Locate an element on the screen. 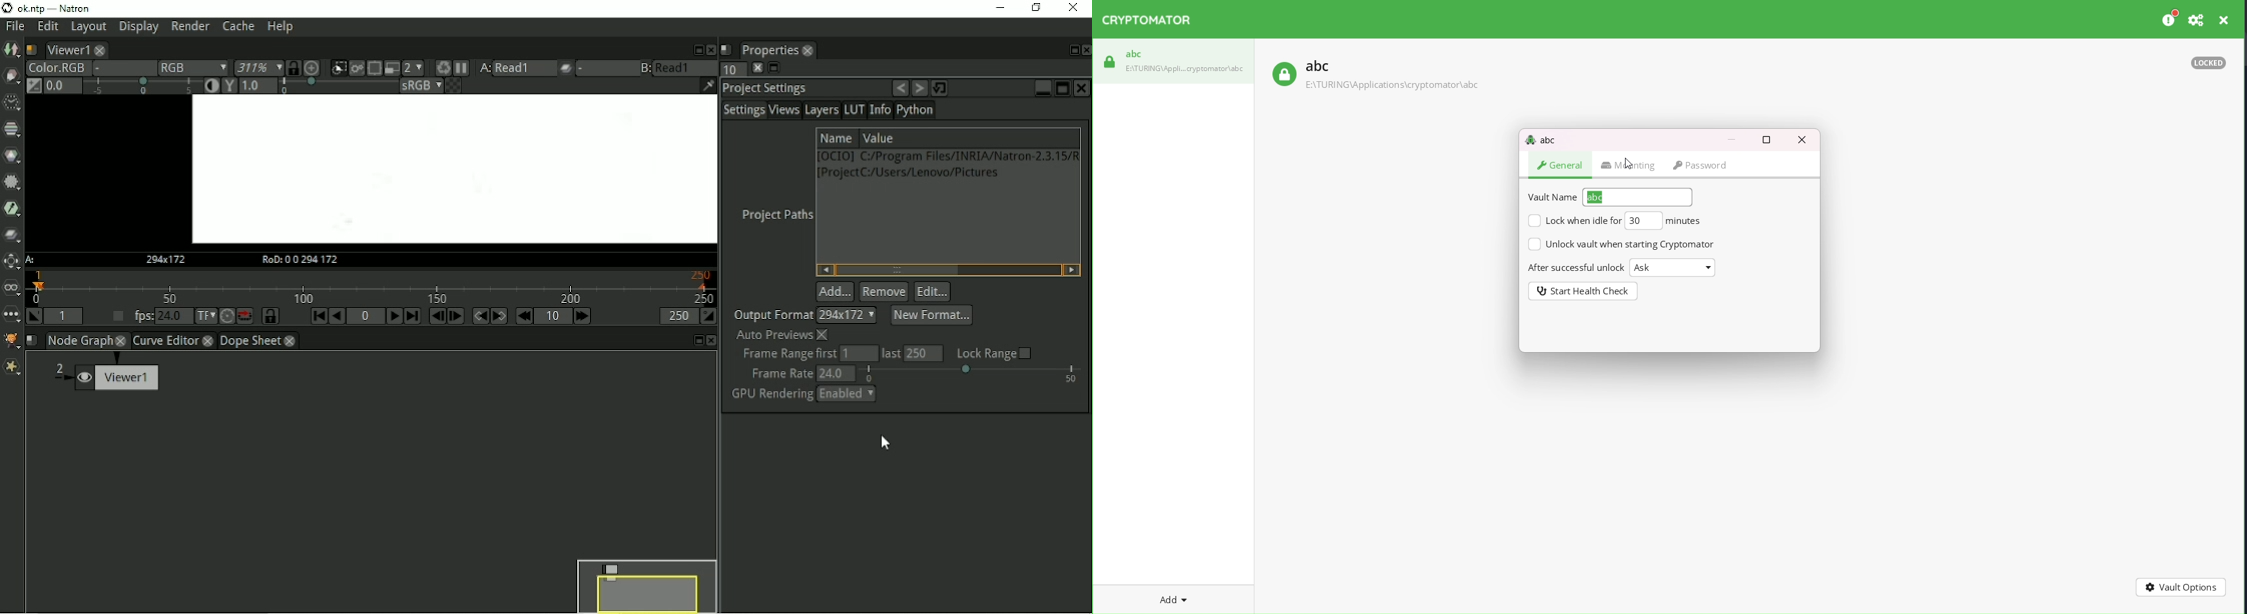  Clip portion of image is located at coordinates (338, 69).